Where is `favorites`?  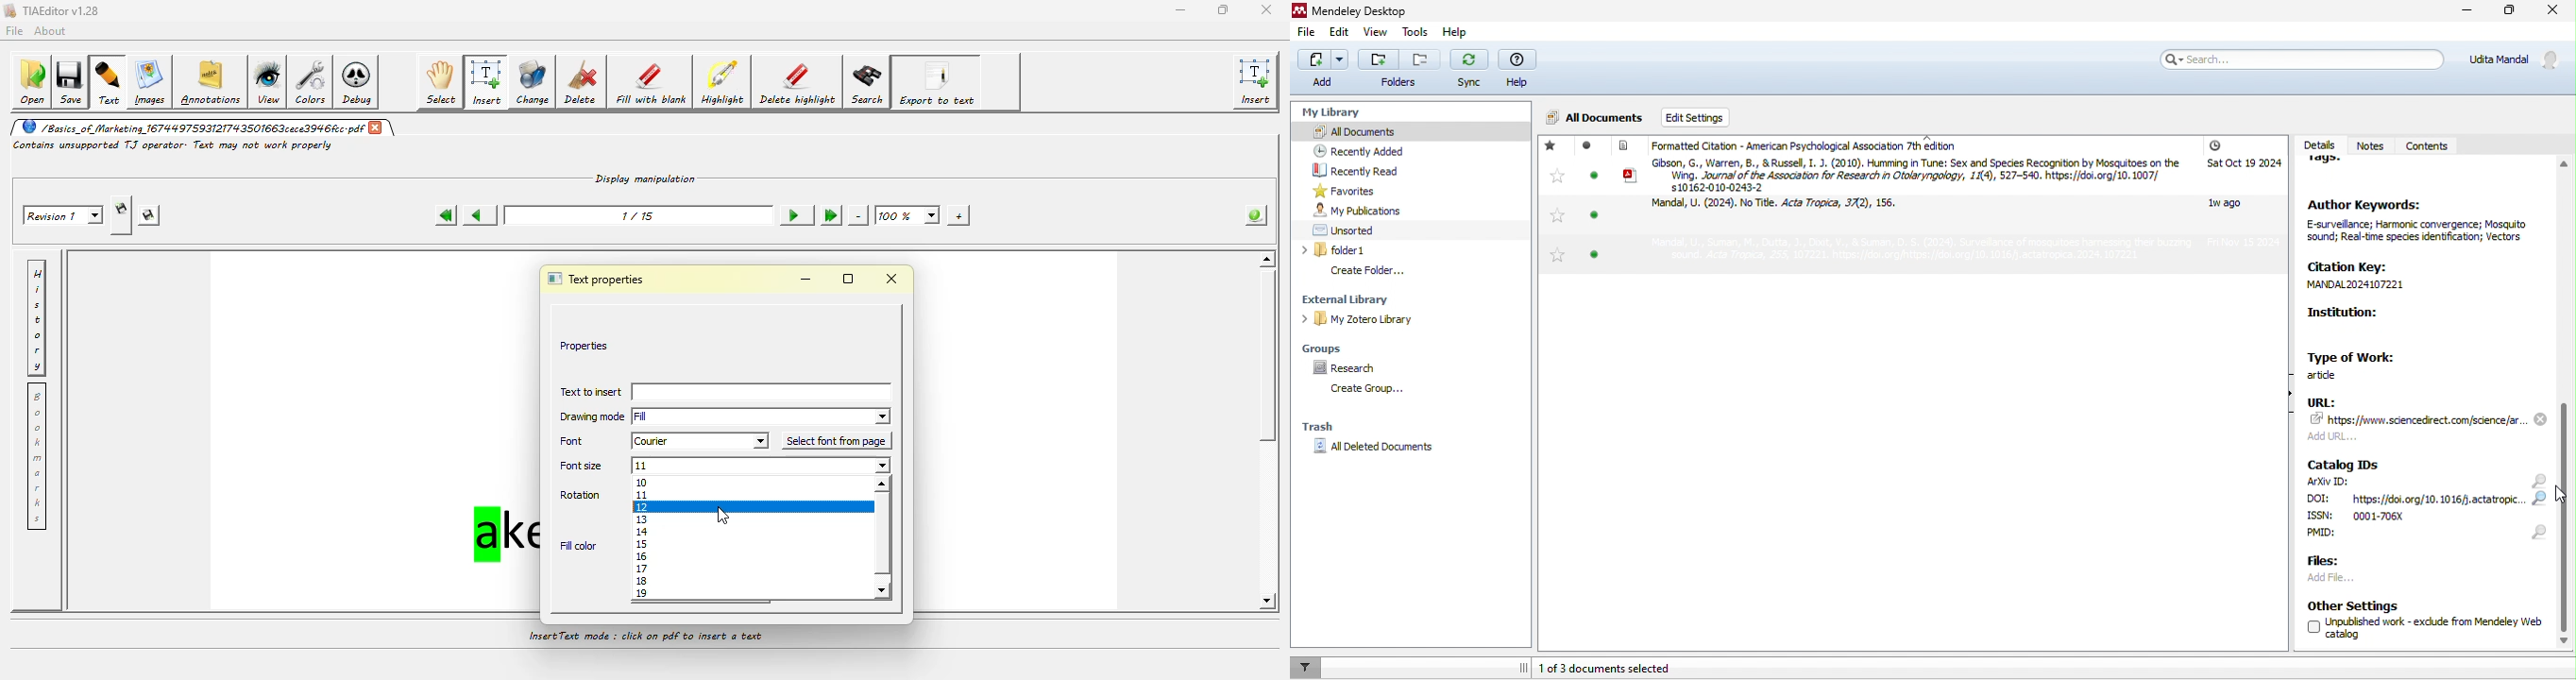
favorites is located at coordinates (1554, 202).